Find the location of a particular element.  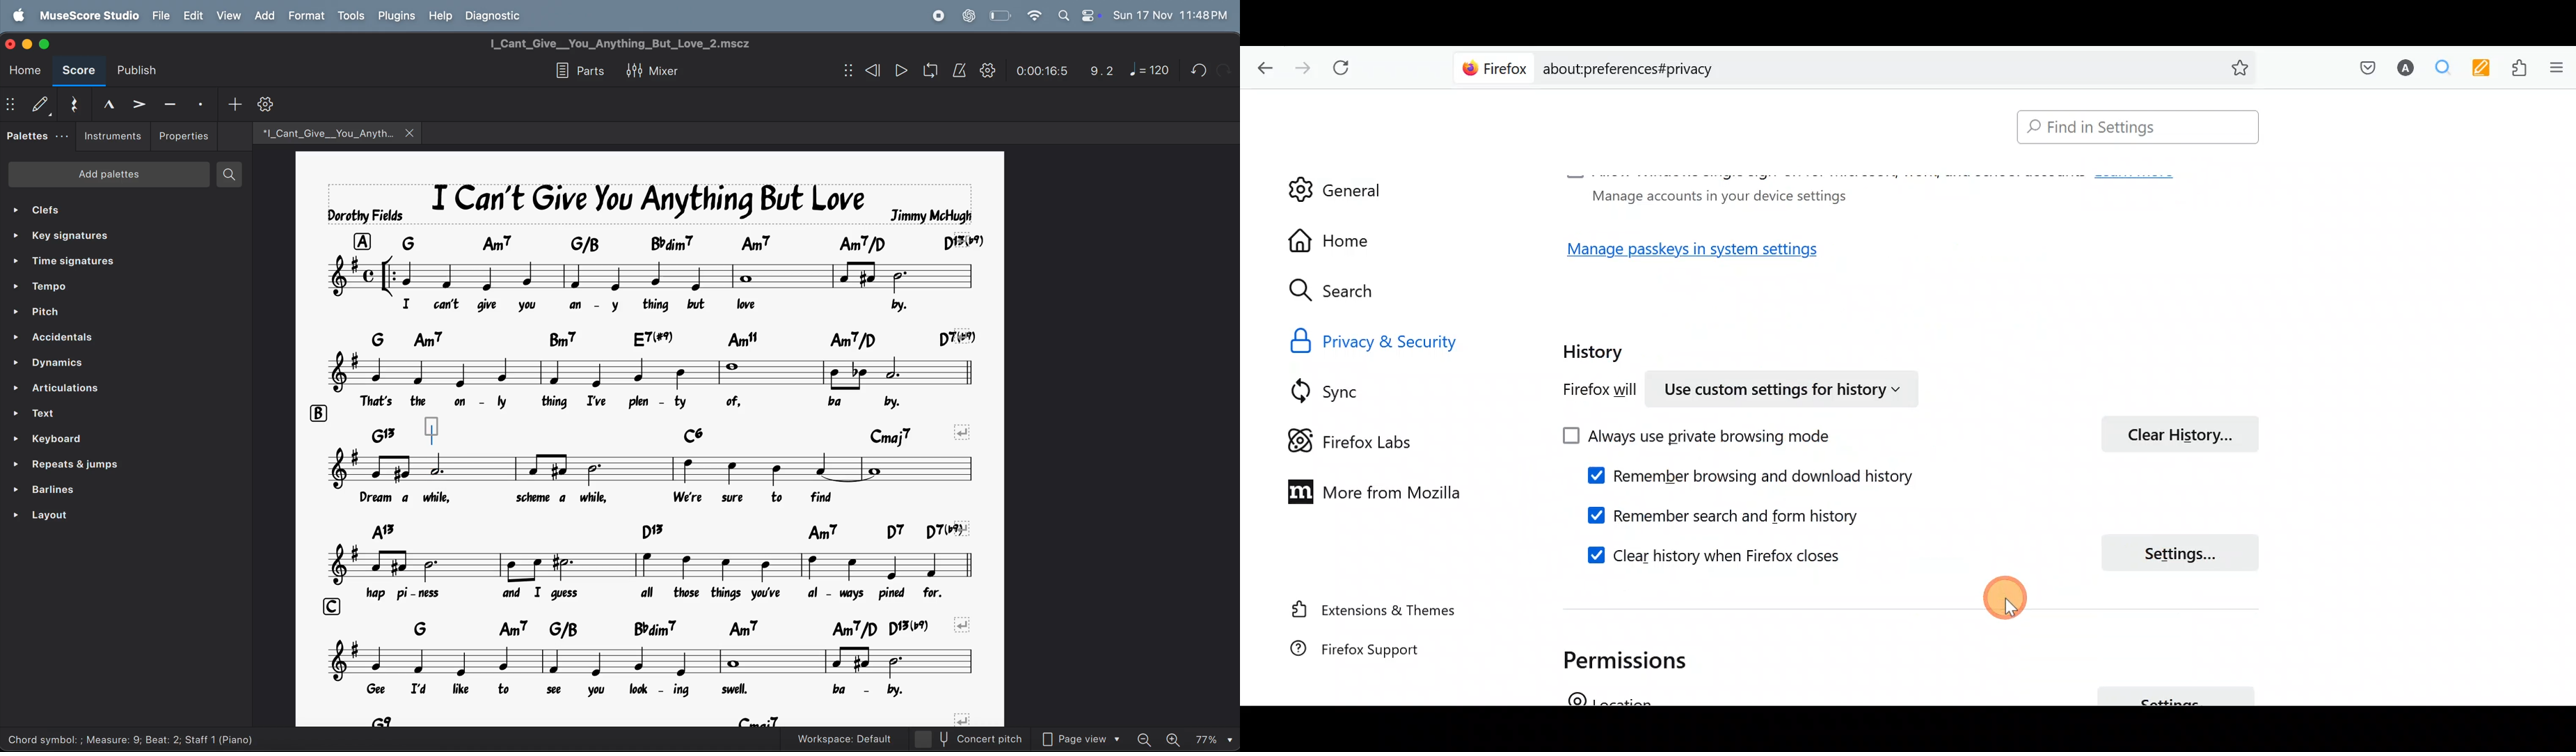

settings playback is located at coordinates (989, 70).